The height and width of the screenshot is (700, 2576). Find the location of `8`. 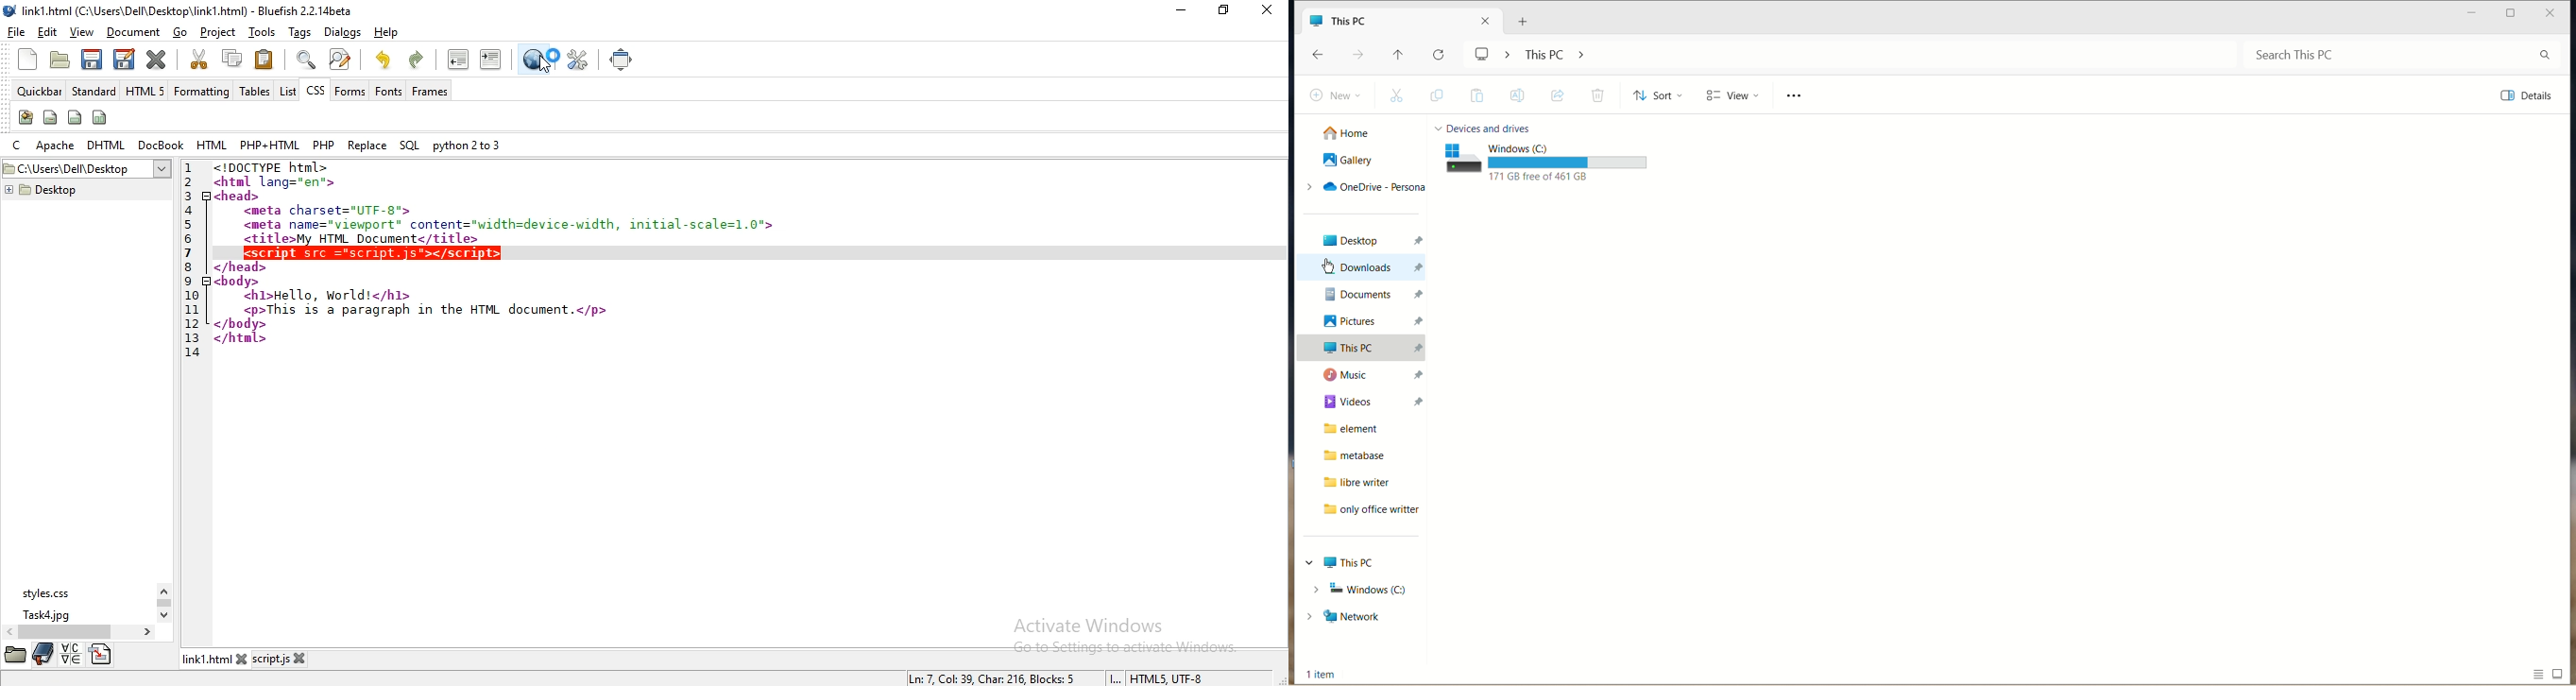

8 is located at coordinates (188, 267).